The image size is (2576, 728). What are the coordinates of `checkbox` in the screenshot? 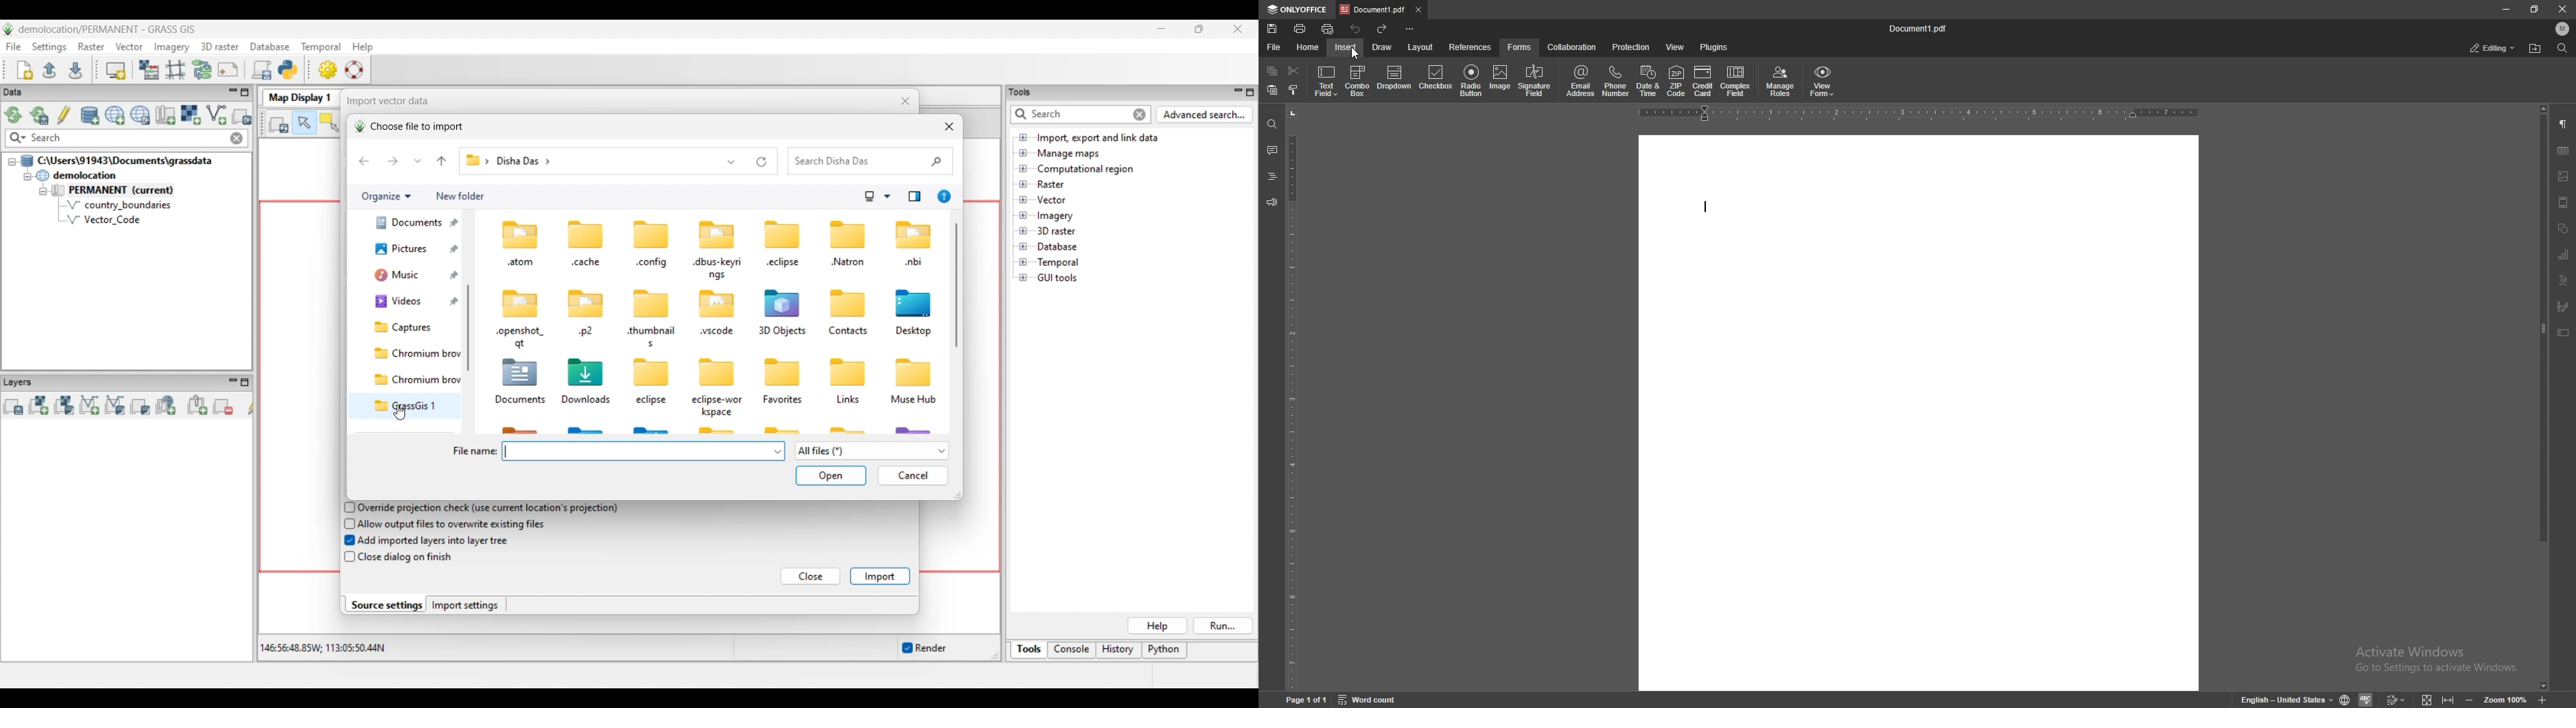 It's located at (1436, 79).